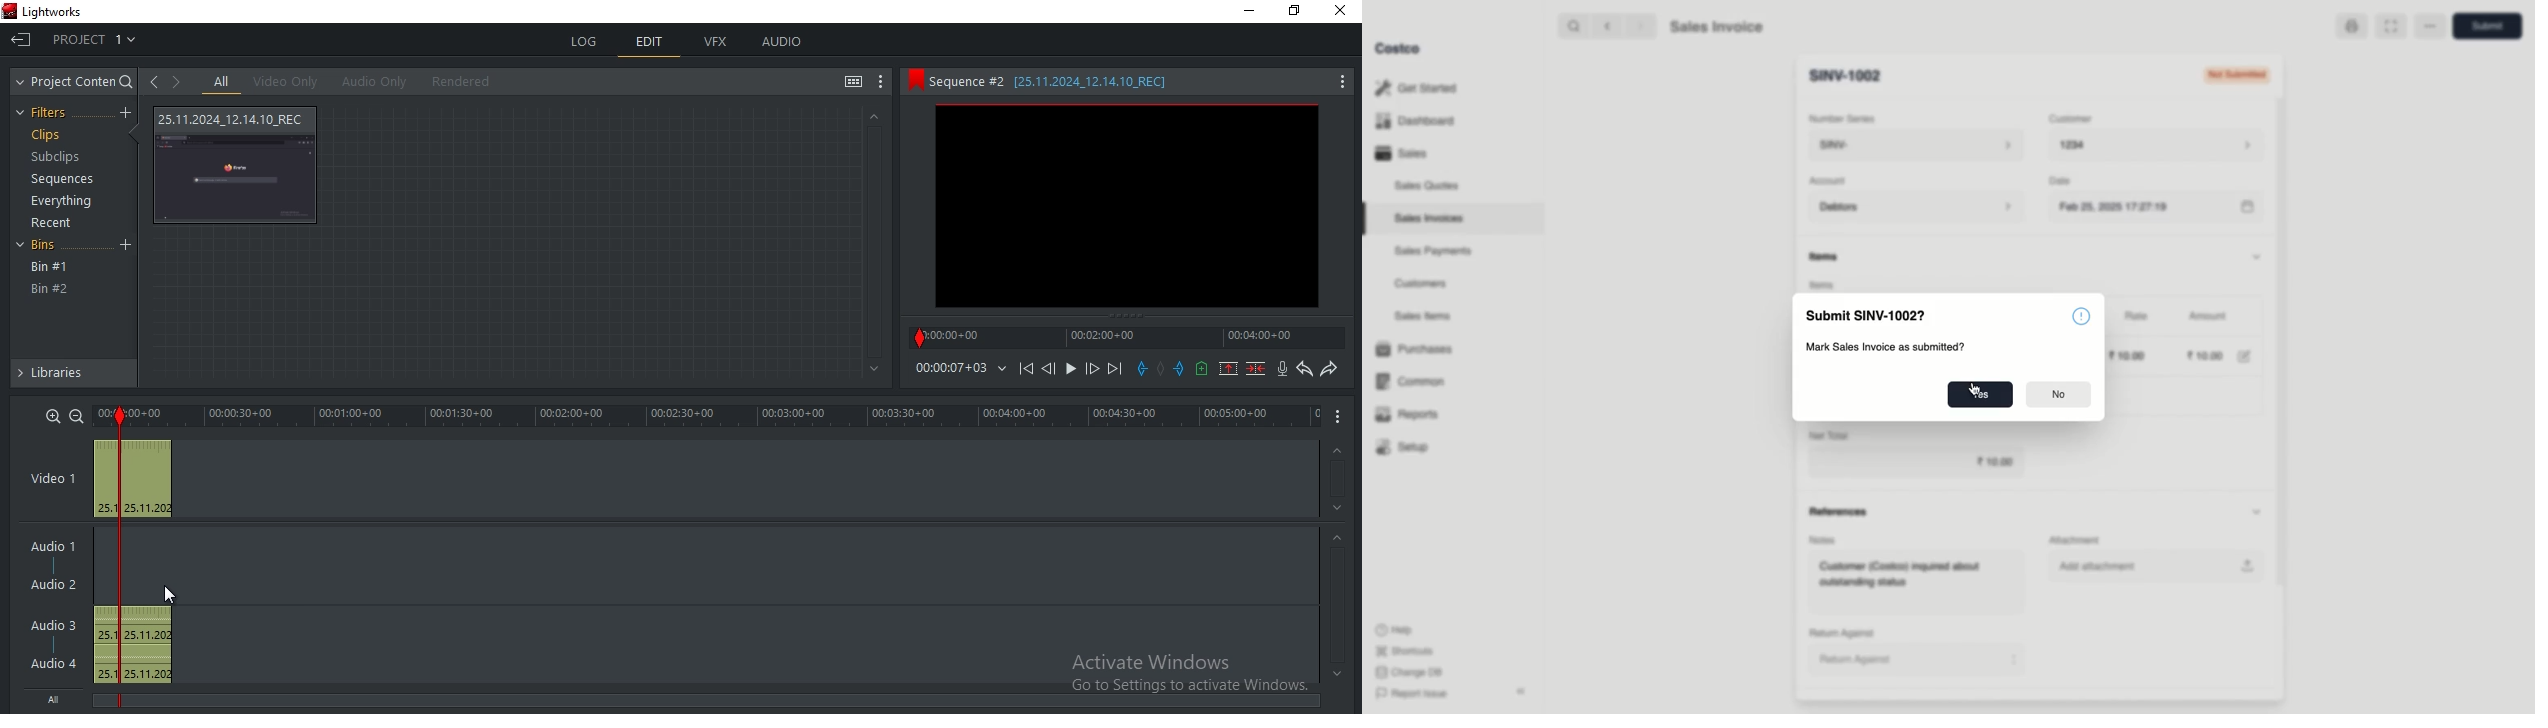 This screenshot has width=2548, height=728. What do you see at coordinates (168, 593) in the screenshot?
I see `Mouse Cursor` at bounding box center [168, 593].